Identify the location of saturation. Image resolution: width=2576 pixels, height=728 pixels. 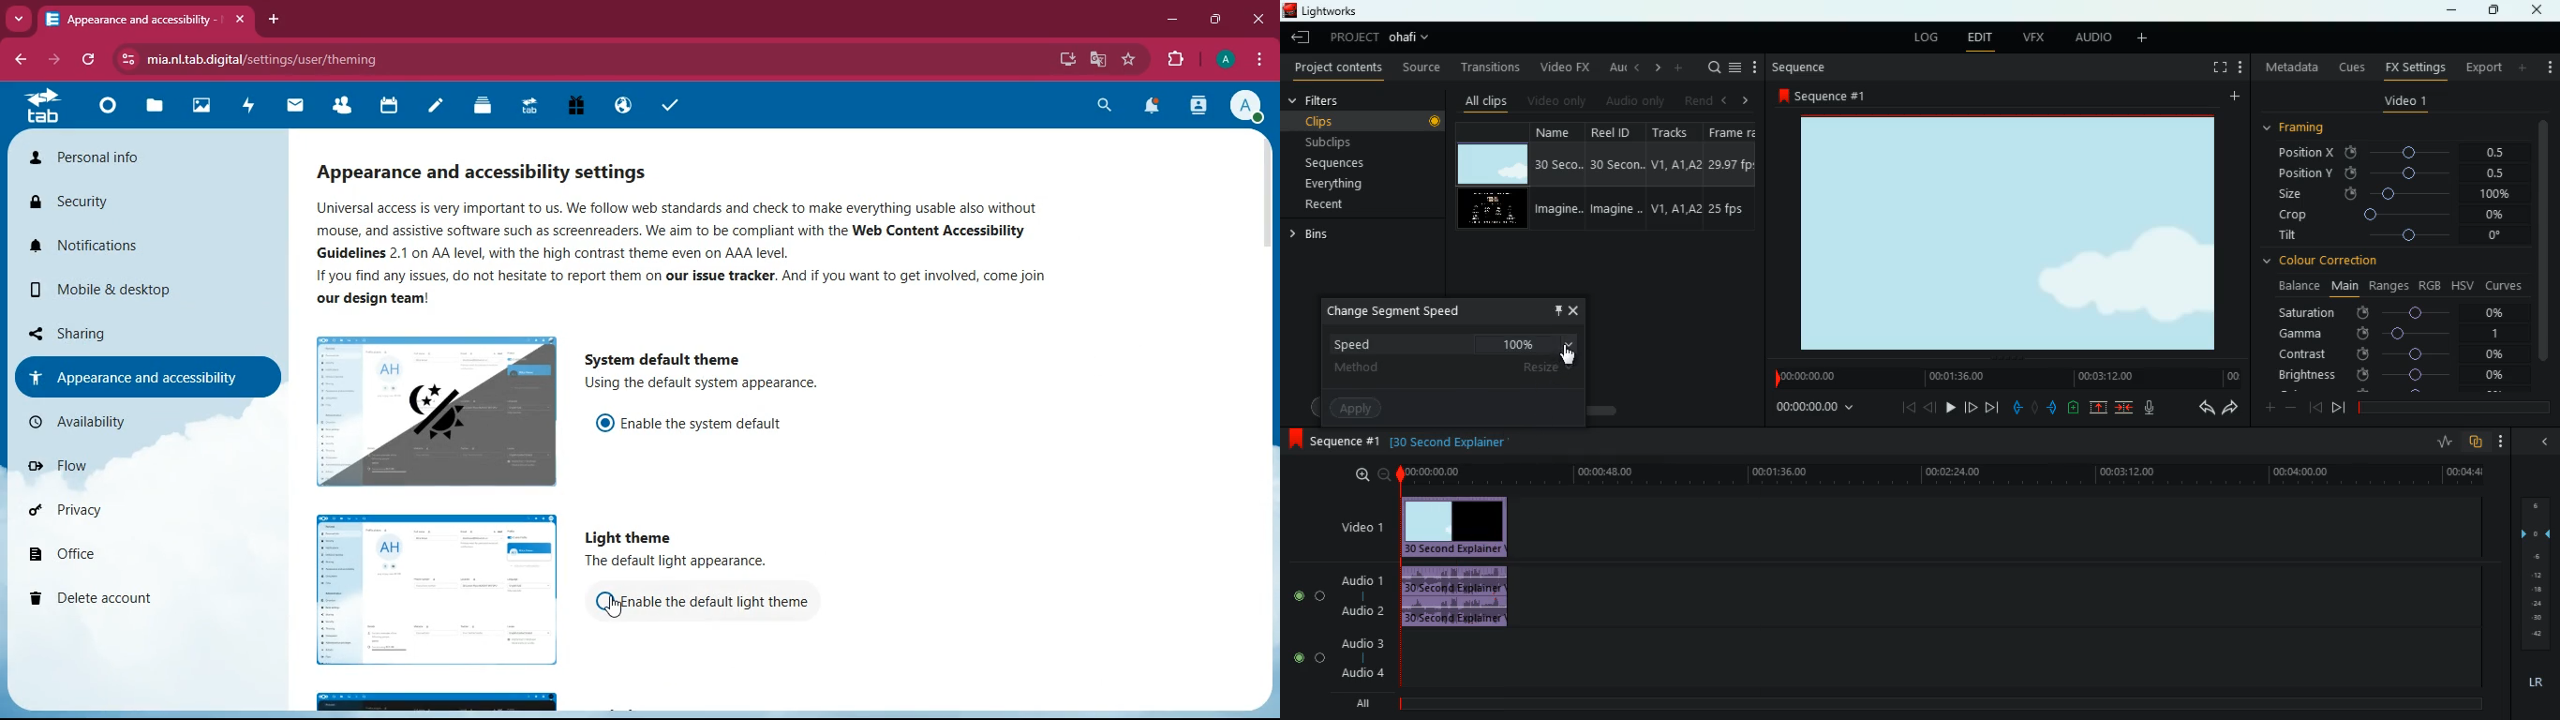
(2396, 311).